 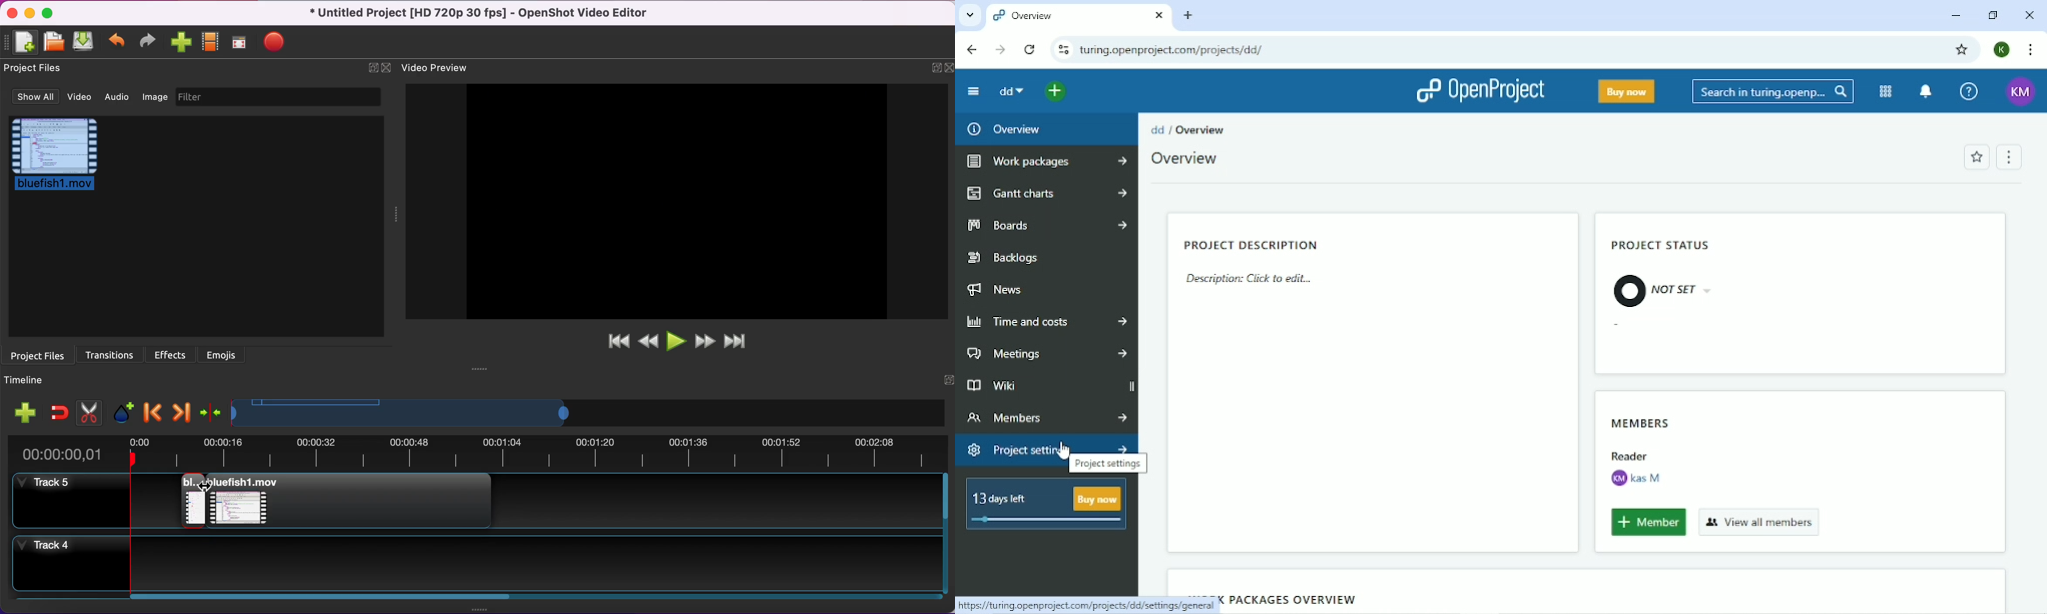 What do you see at coordinates (1047, 504) in the screenshot?
I see `13 days left buy now` at bounding box center [1047, 504].